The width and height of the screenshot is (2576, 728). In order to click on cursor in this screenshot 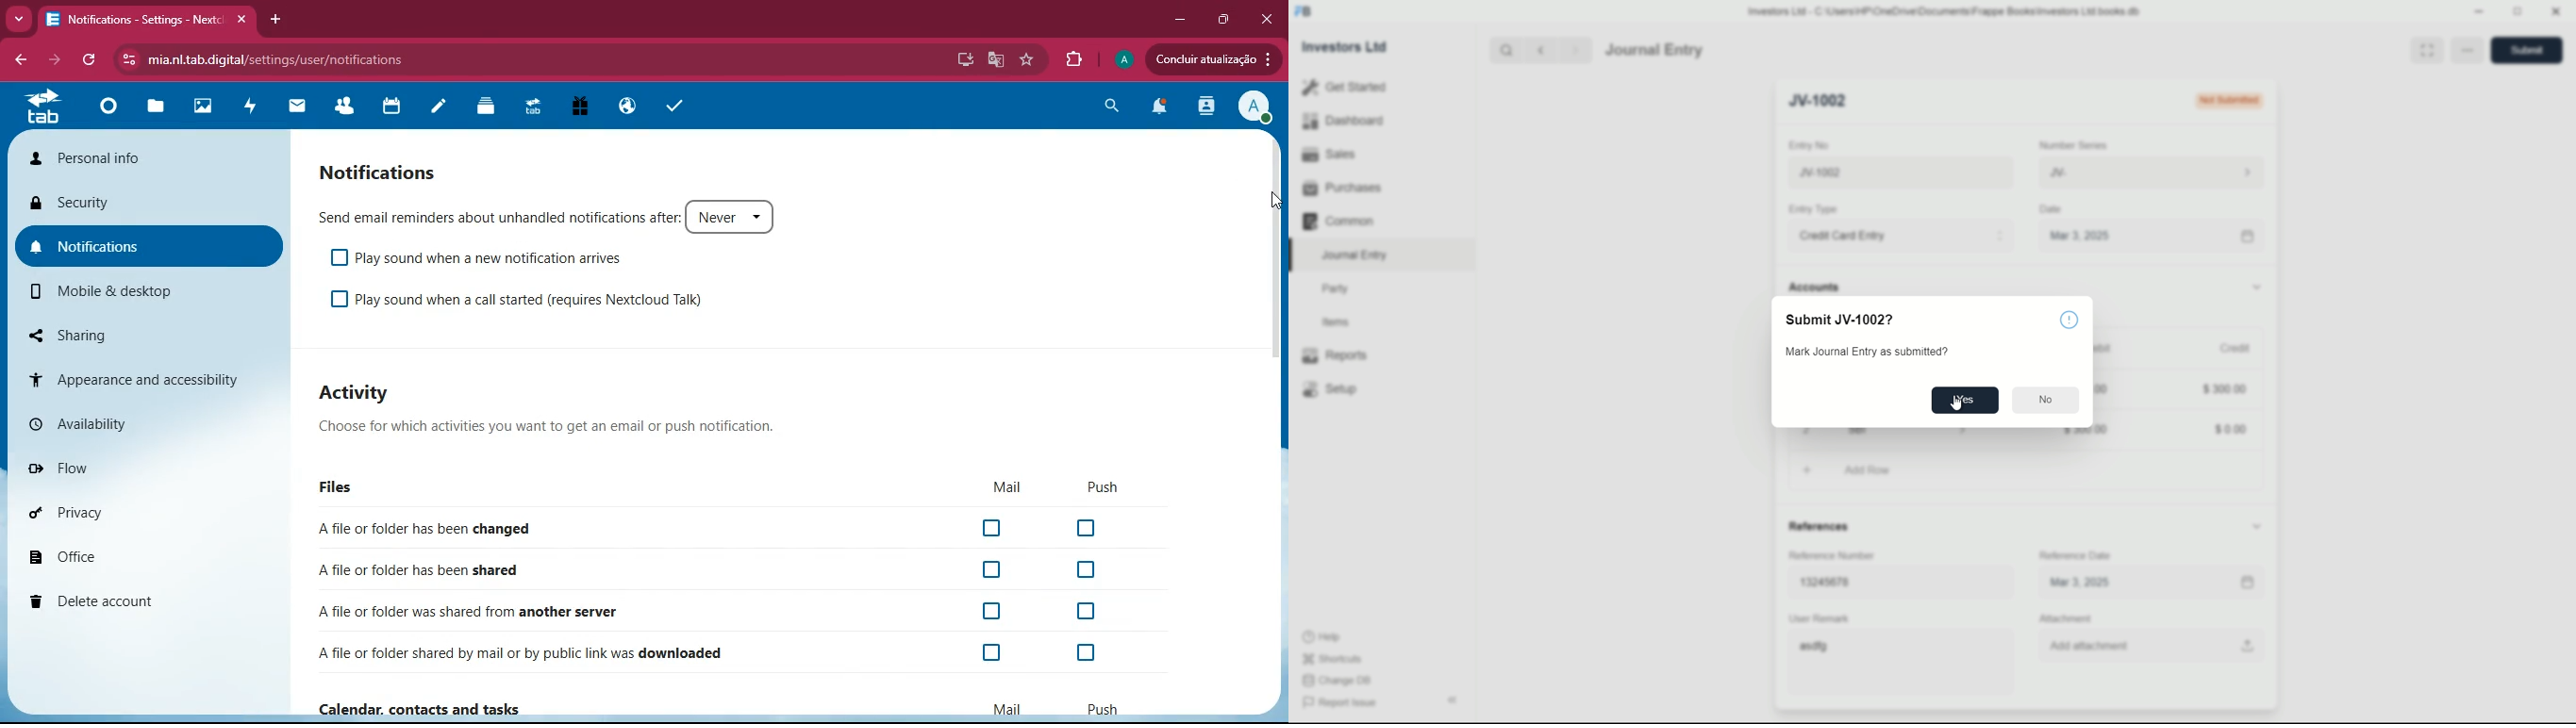, I will do `click(1956, 405)`.